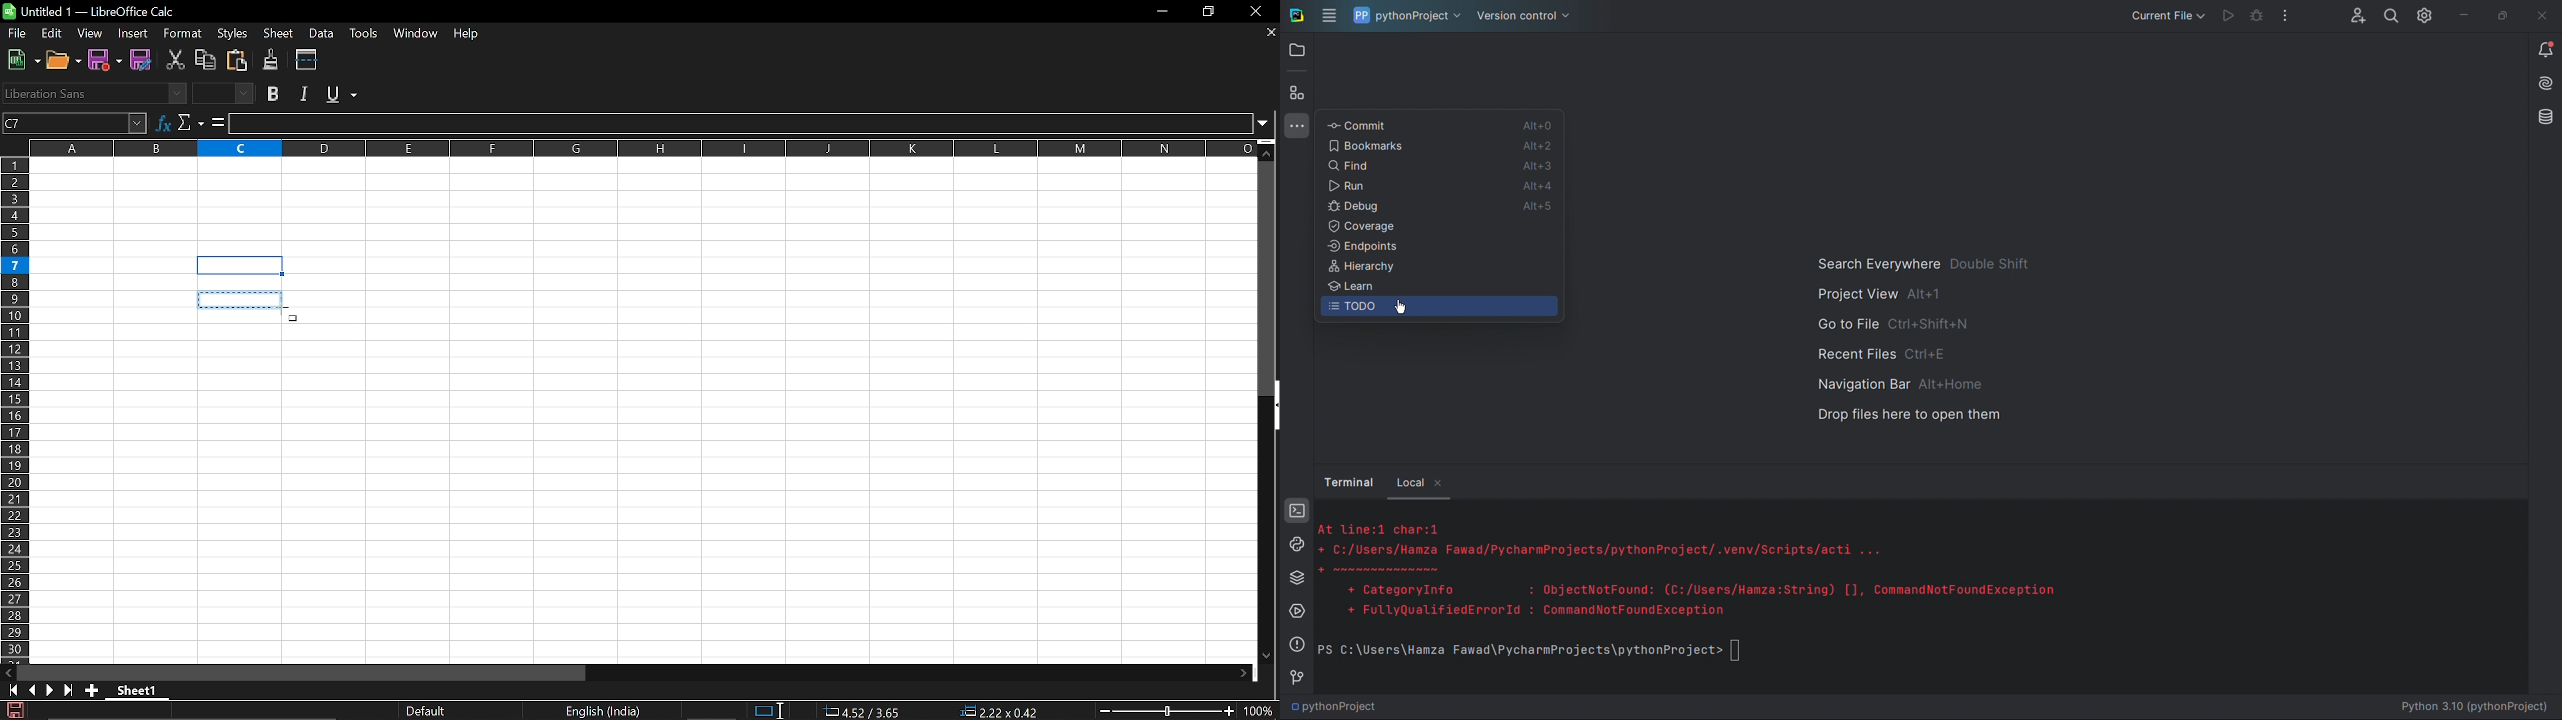  Describe the element at coordinates (1268, 124) in the screenshot. I see `Expand formula bar` at that location.